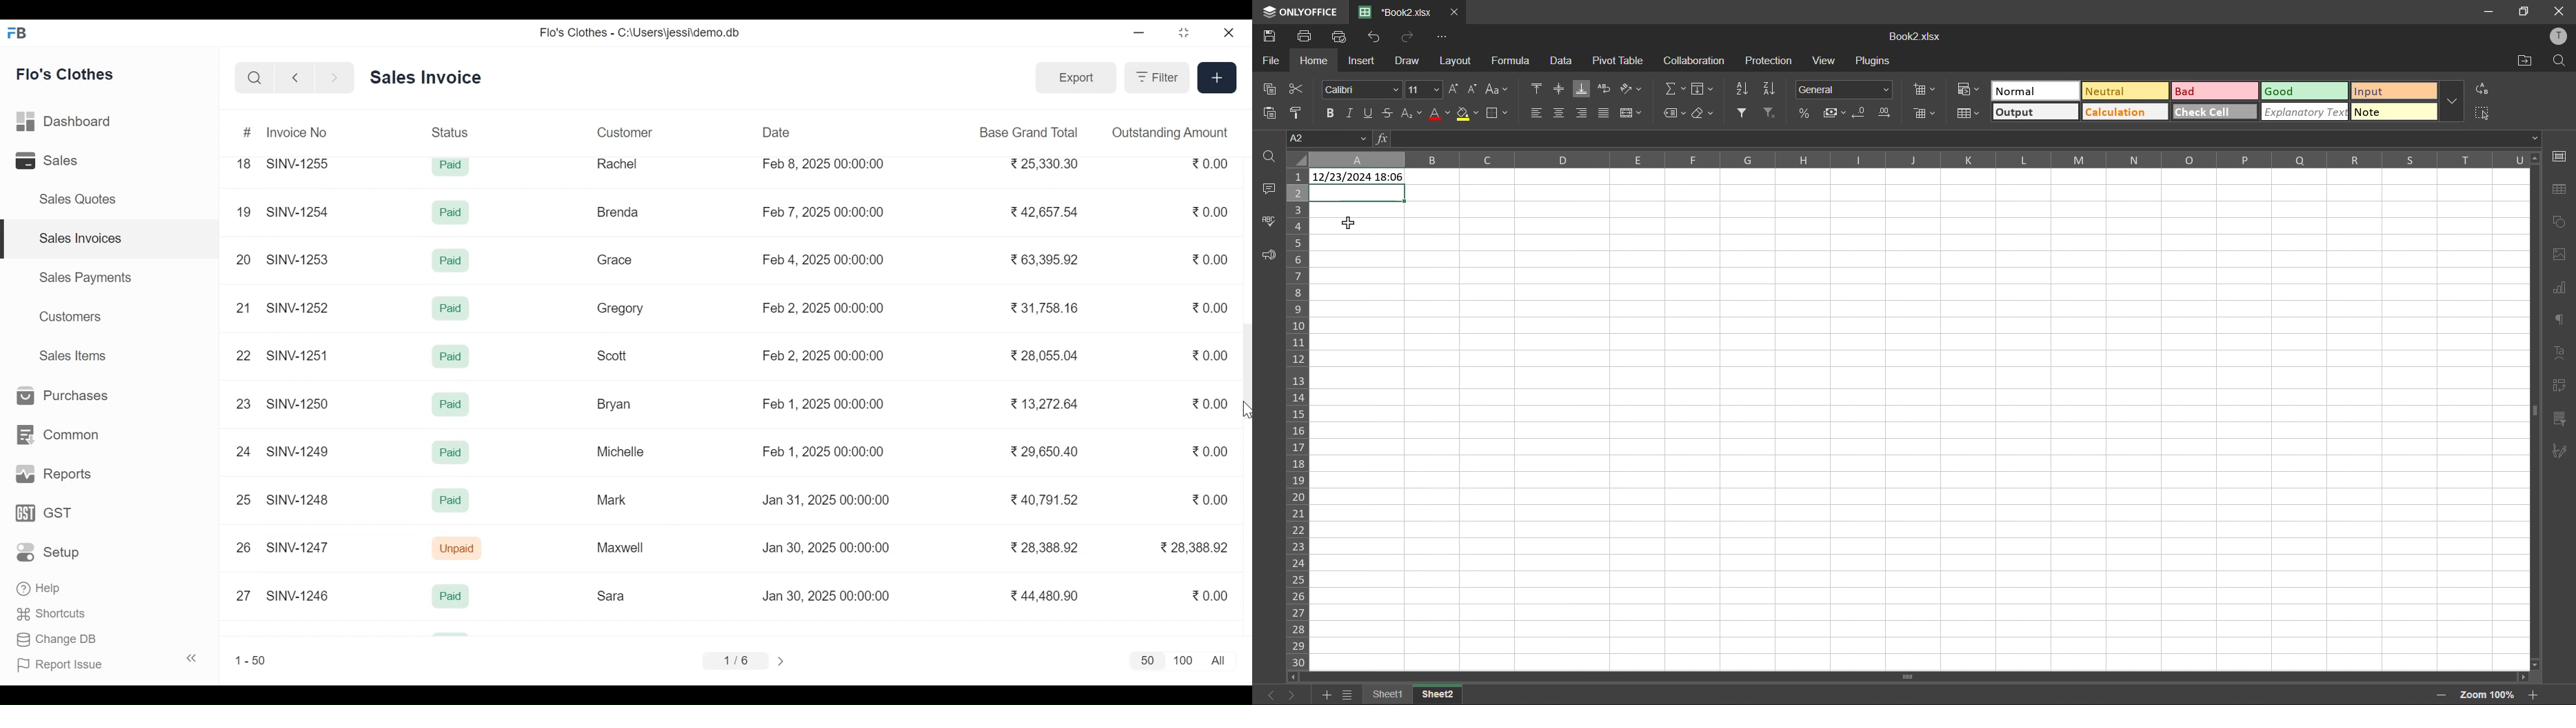 The height and width of the screenshot is (728, 2576). Describe the element at coordinates (1185, 34) in the screenshot. I see `Restore` at that location.